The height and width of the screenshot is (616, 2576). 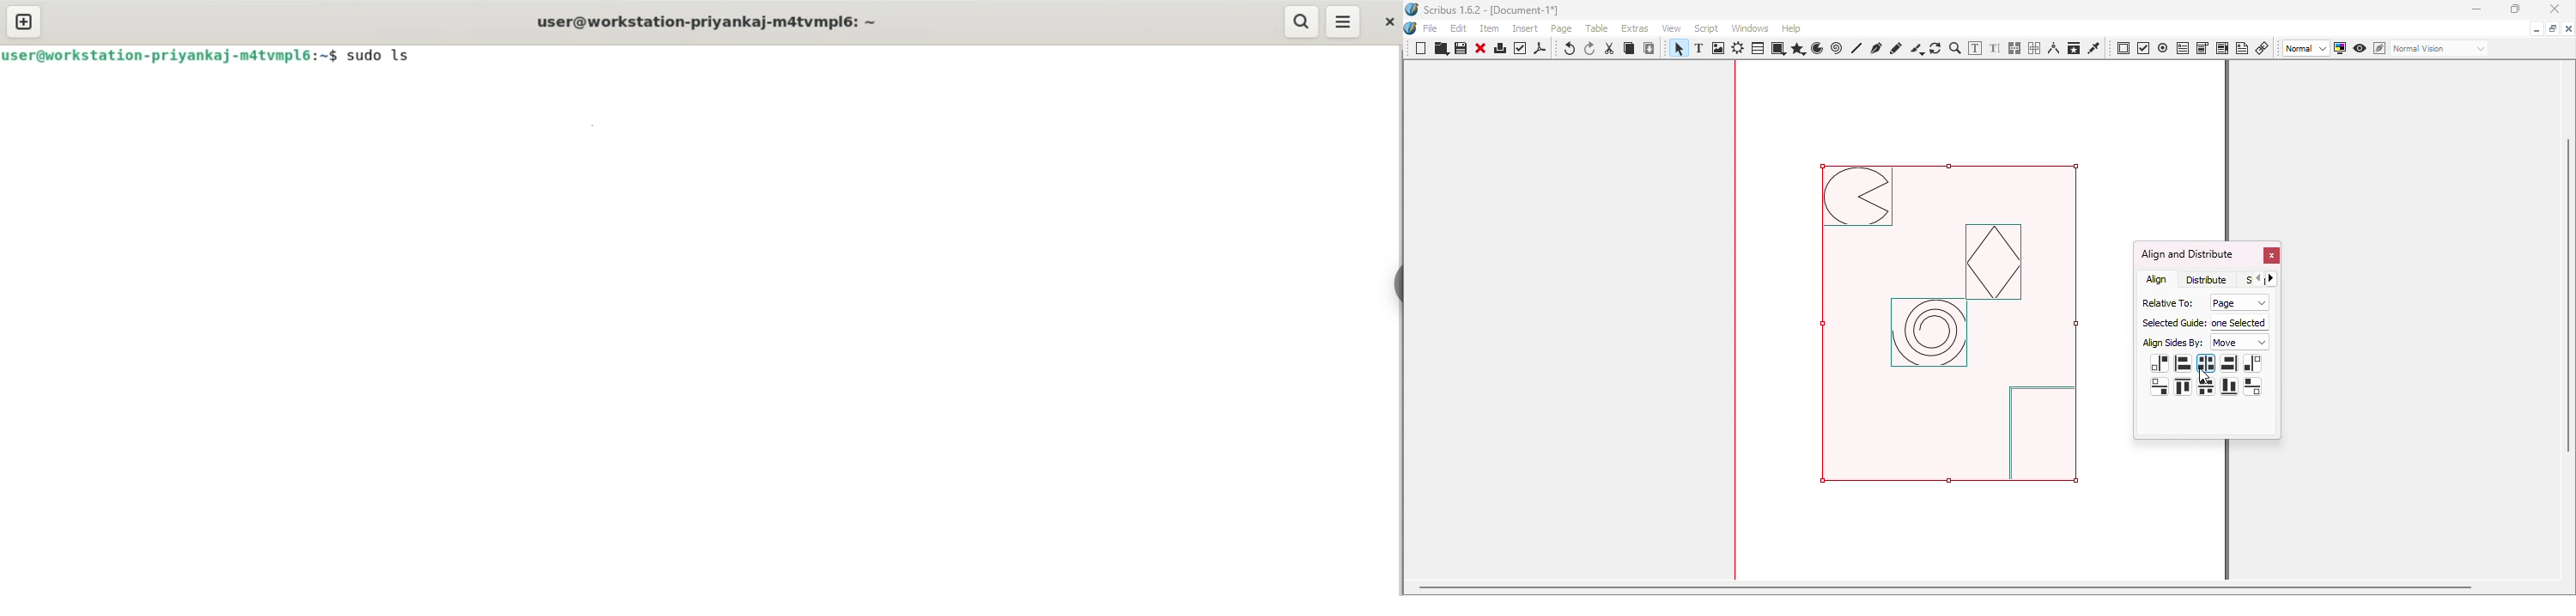 What do you see at coordinates (2439, 49) in the screenshot?
I see `Select the visual appearance of the display` at bounding box center [2439, 49].